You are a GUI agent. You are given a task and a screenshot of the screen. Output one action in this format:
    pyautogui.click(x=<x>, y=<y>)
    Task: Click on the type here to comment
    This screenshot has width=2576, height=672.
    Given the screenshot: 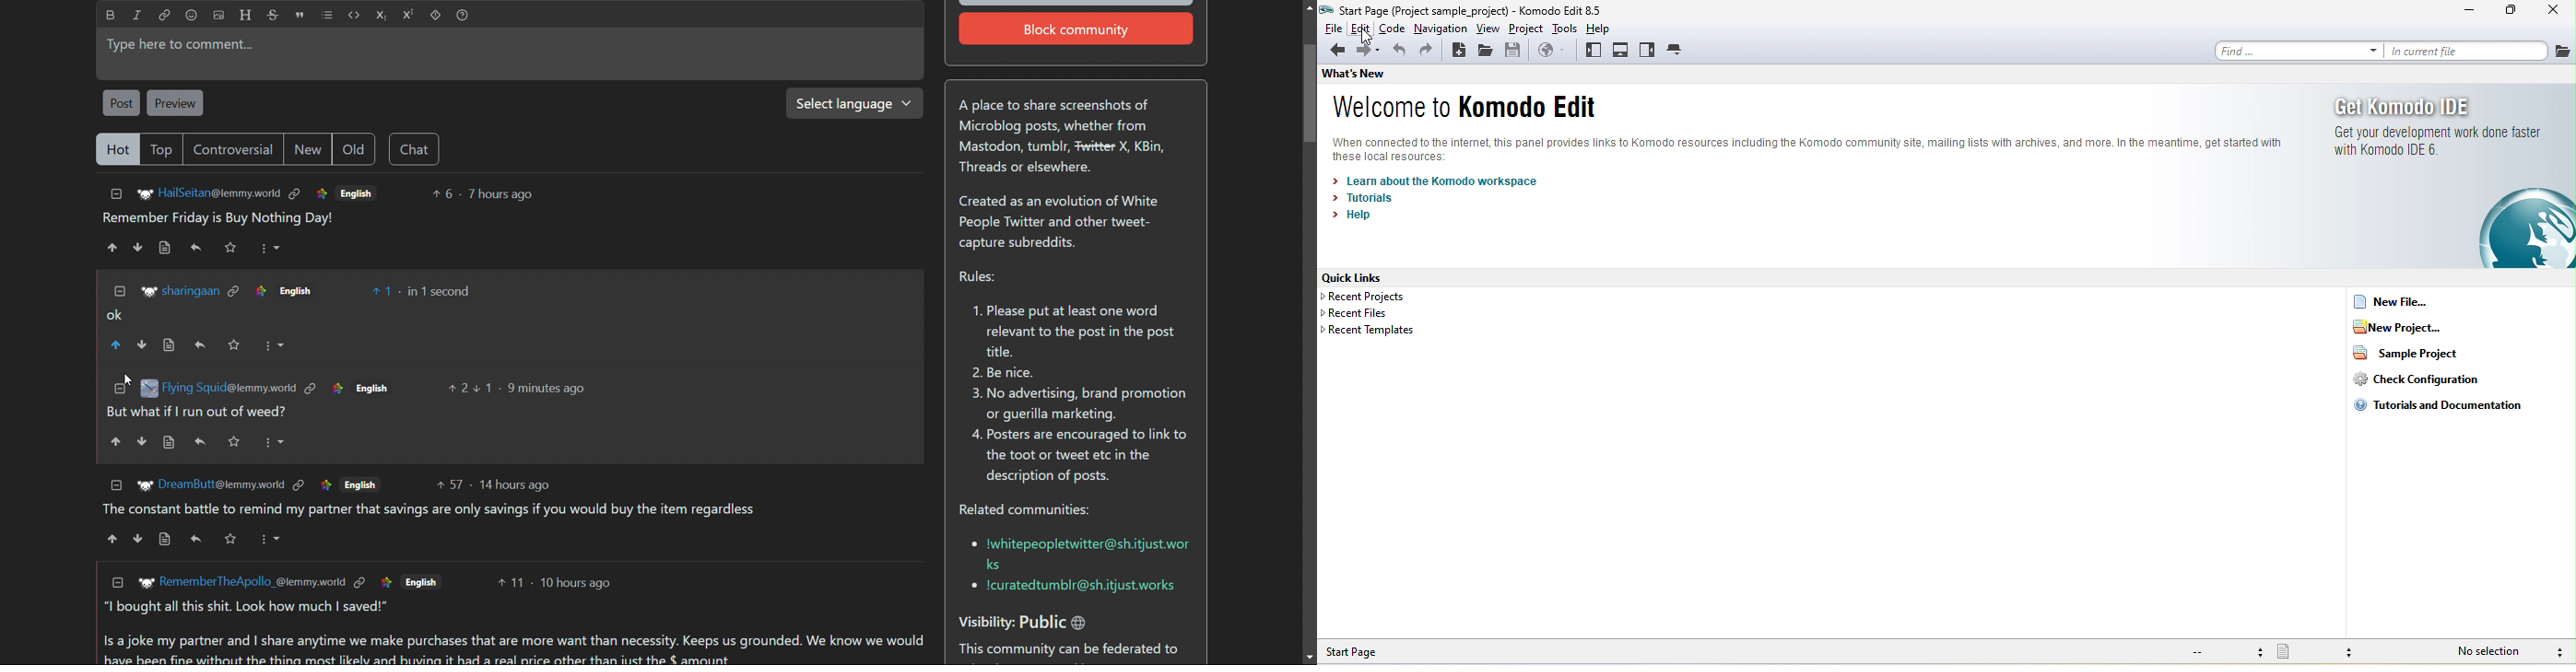 What is the action you would take?
    pyautogui.click(x=507, y=53)
    